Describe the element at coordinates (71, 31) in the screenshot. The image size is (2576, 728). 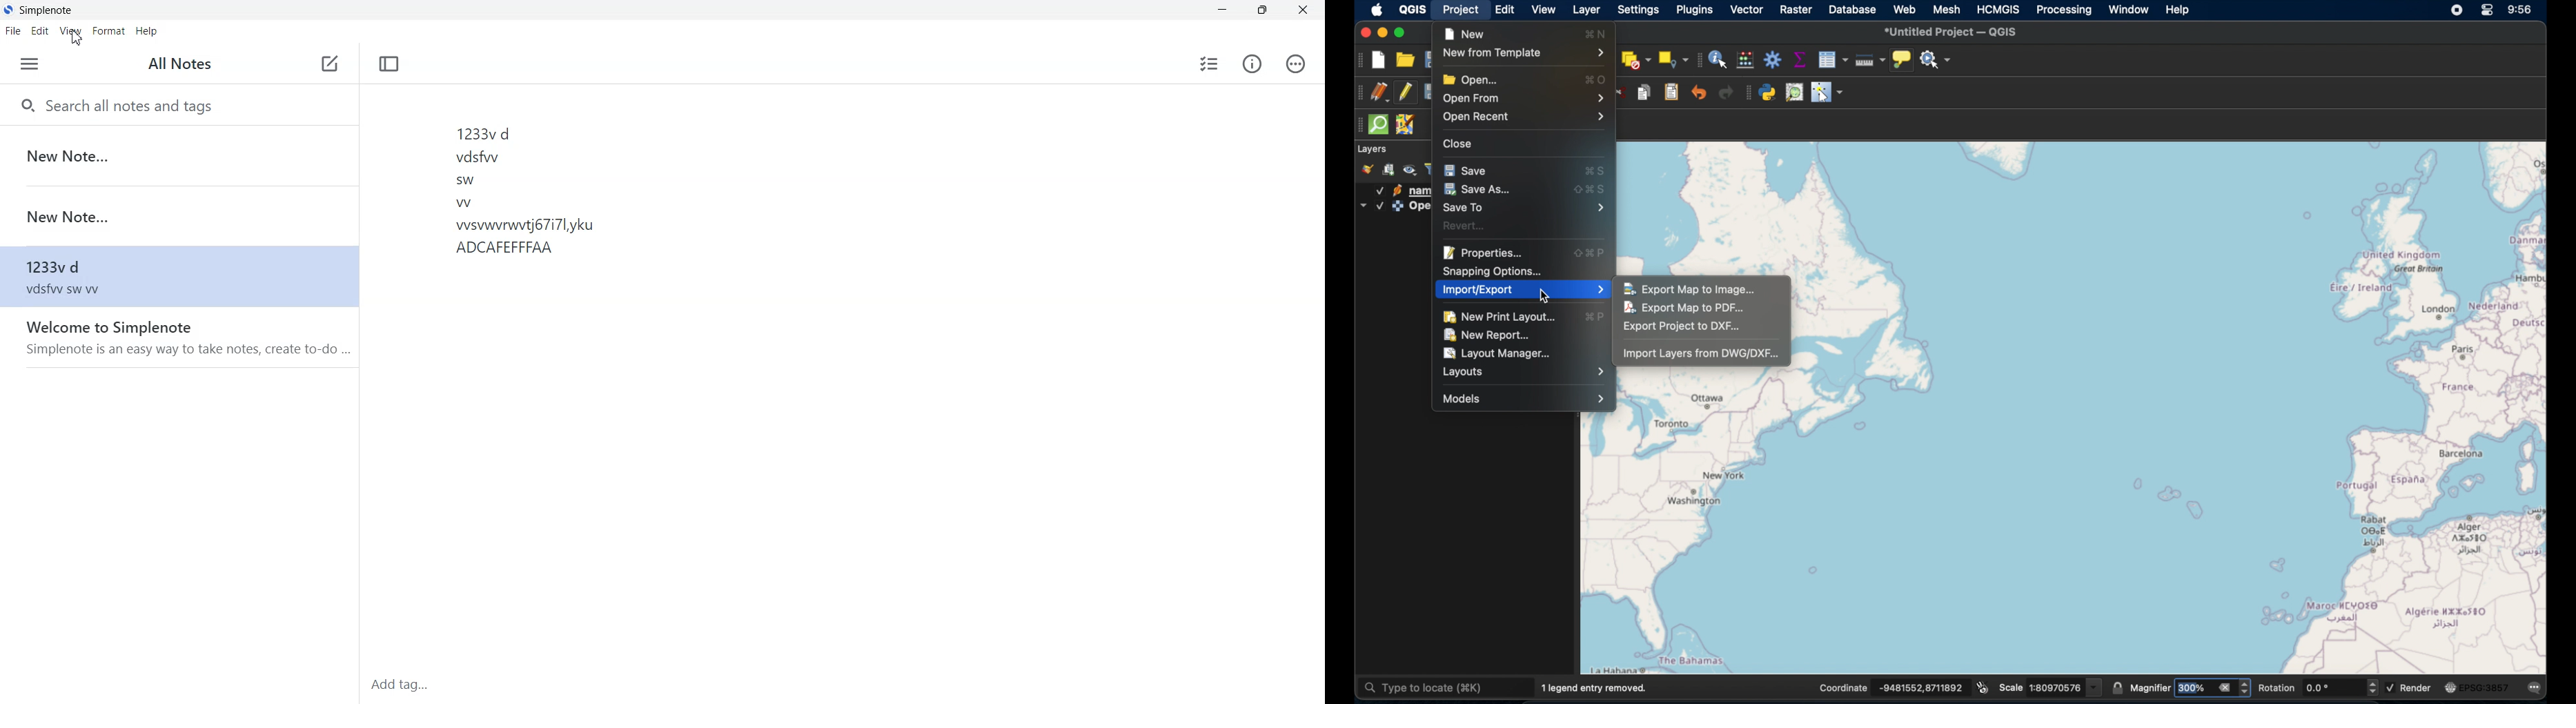
I see `View` at that location.